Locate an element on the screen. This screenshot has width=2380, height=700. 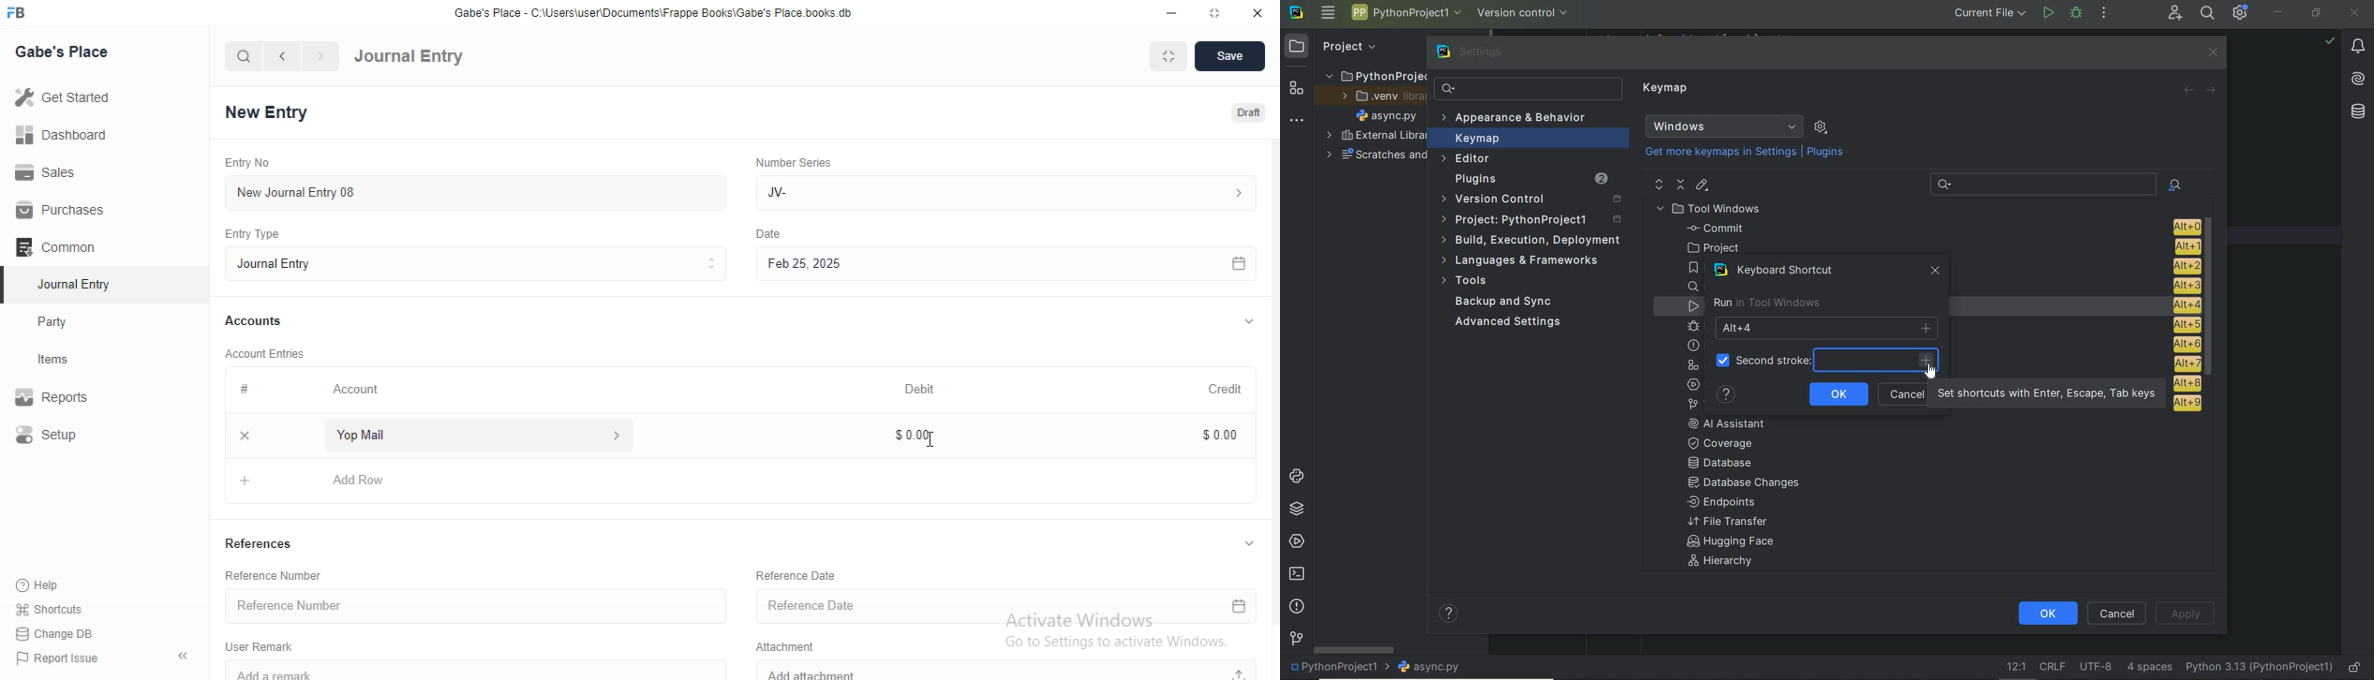
alt +3 is located at coordinates (2183, 285).